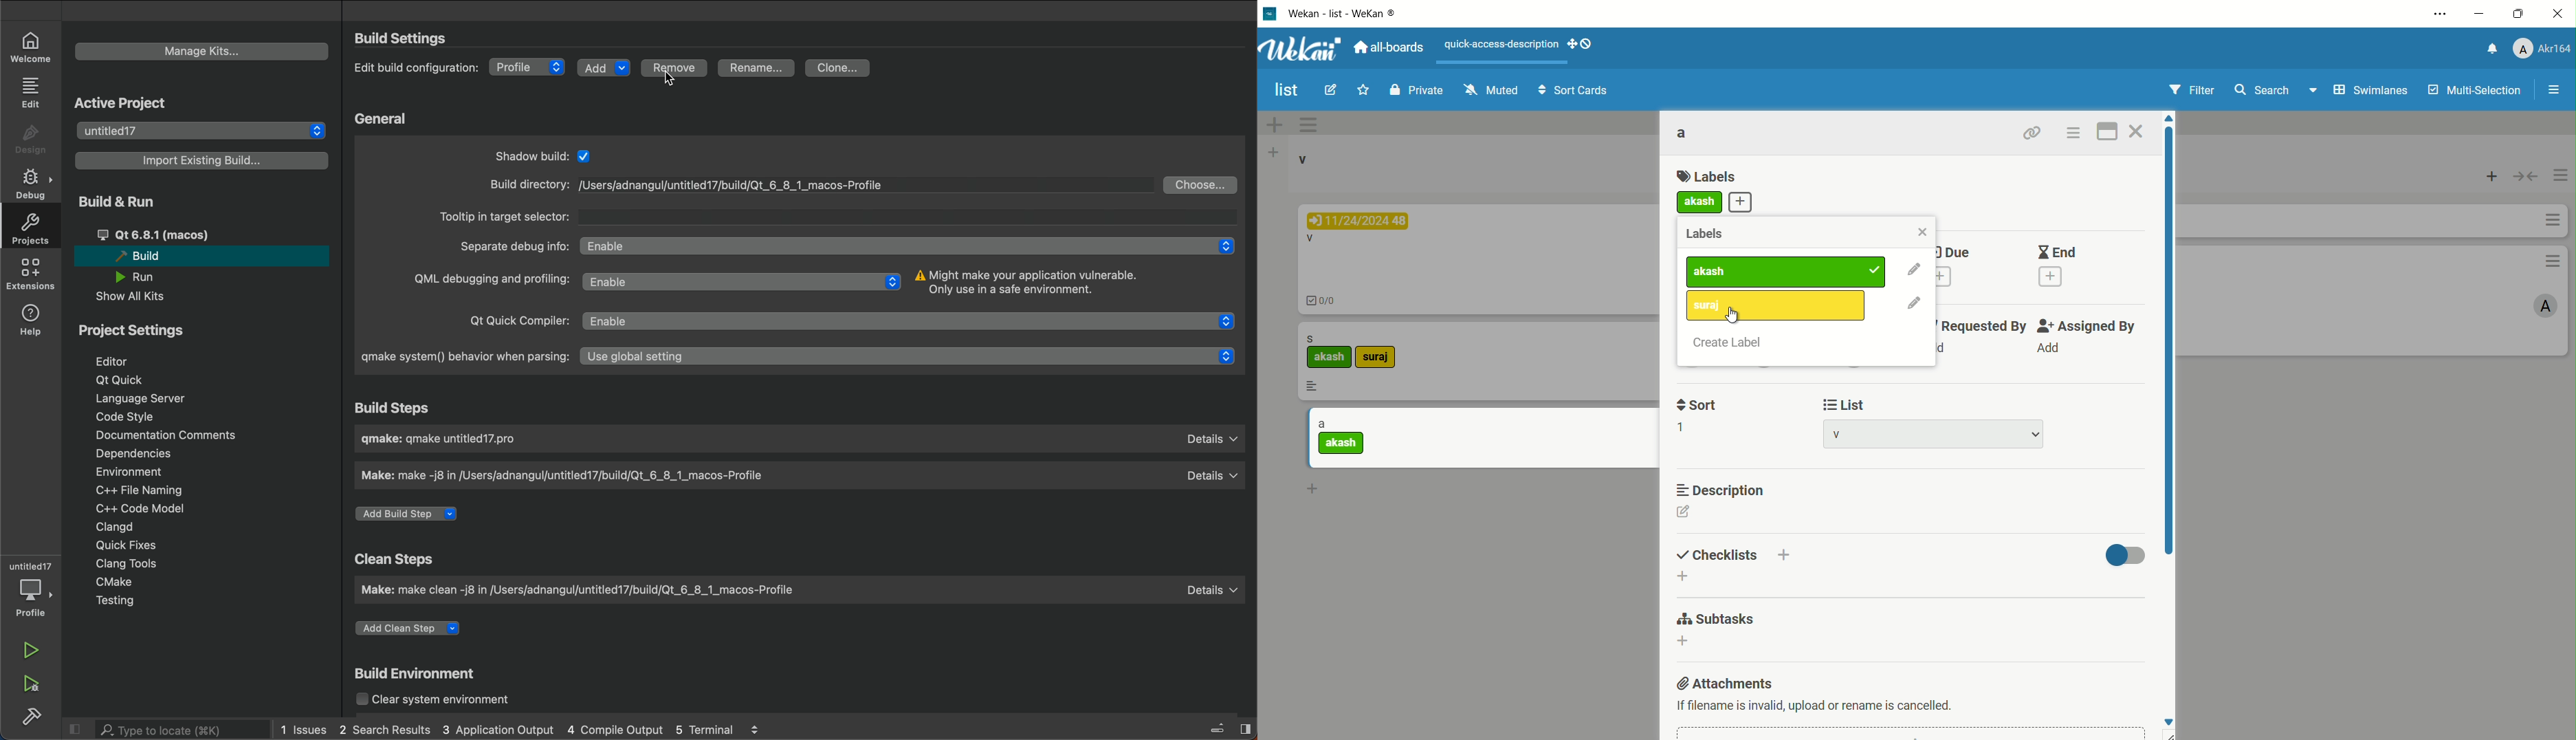  I want to click on details, so click(1217, 591).